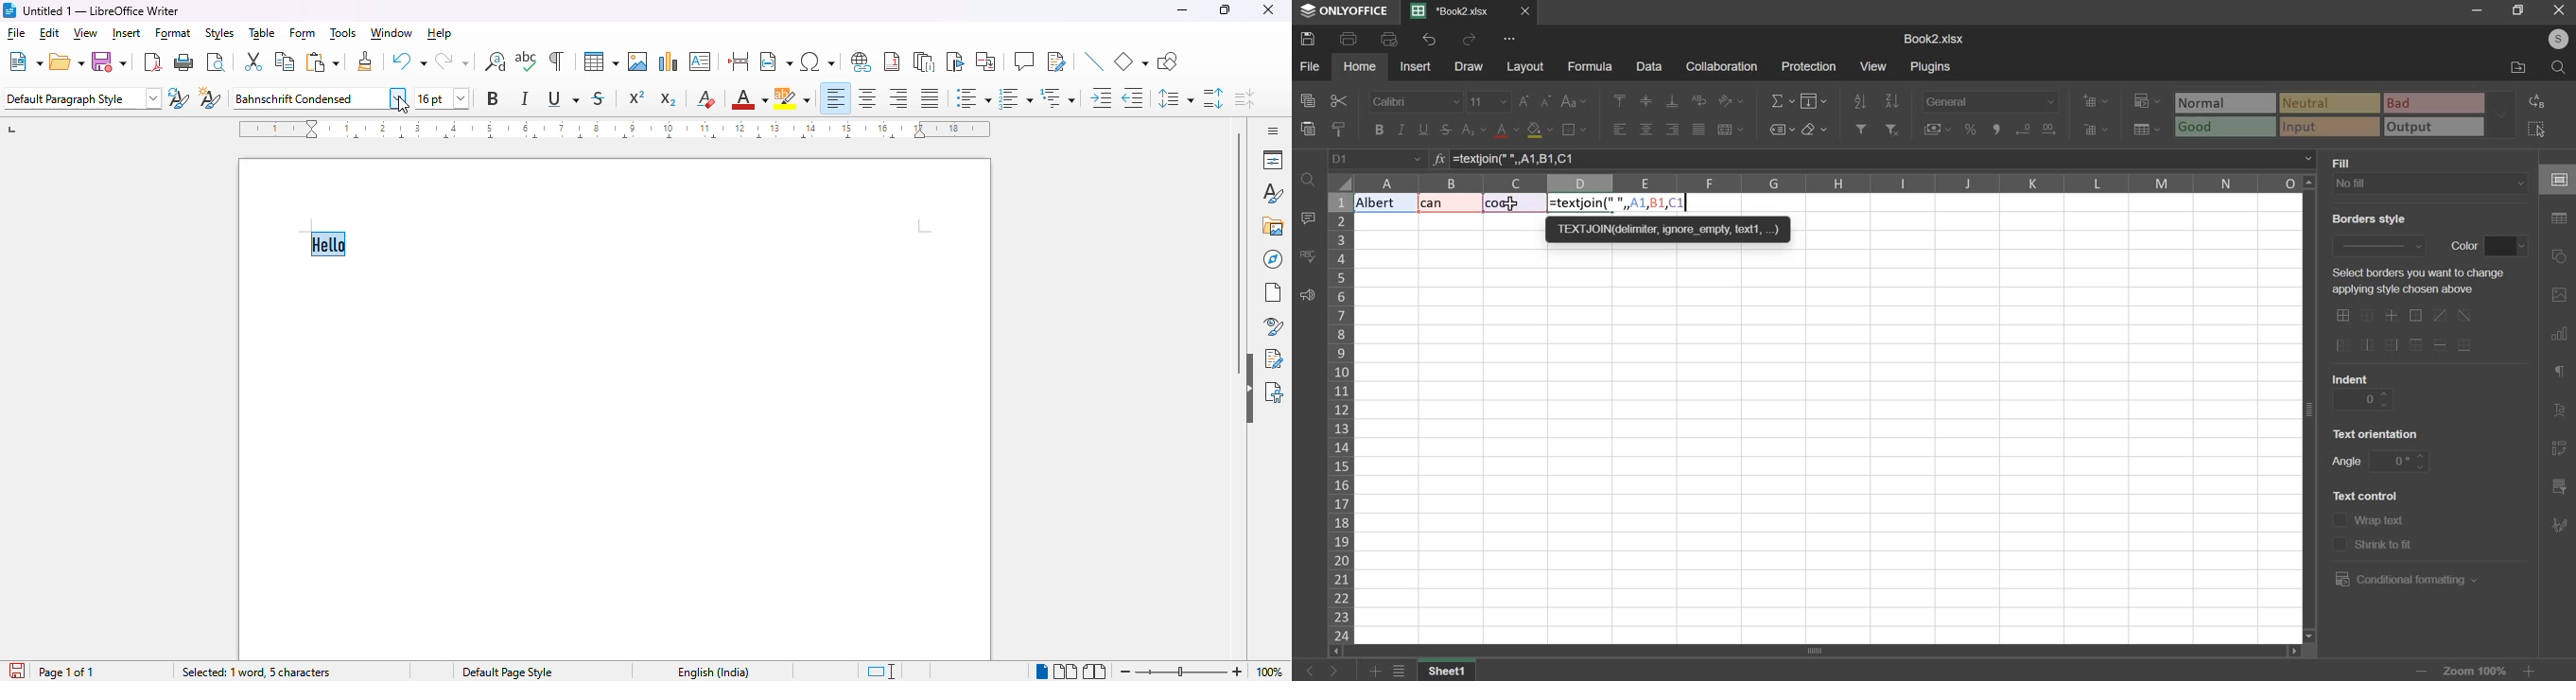 The width and height of the screenshot is (2576, 700). I want to click on check spelling, so click(527, 61).